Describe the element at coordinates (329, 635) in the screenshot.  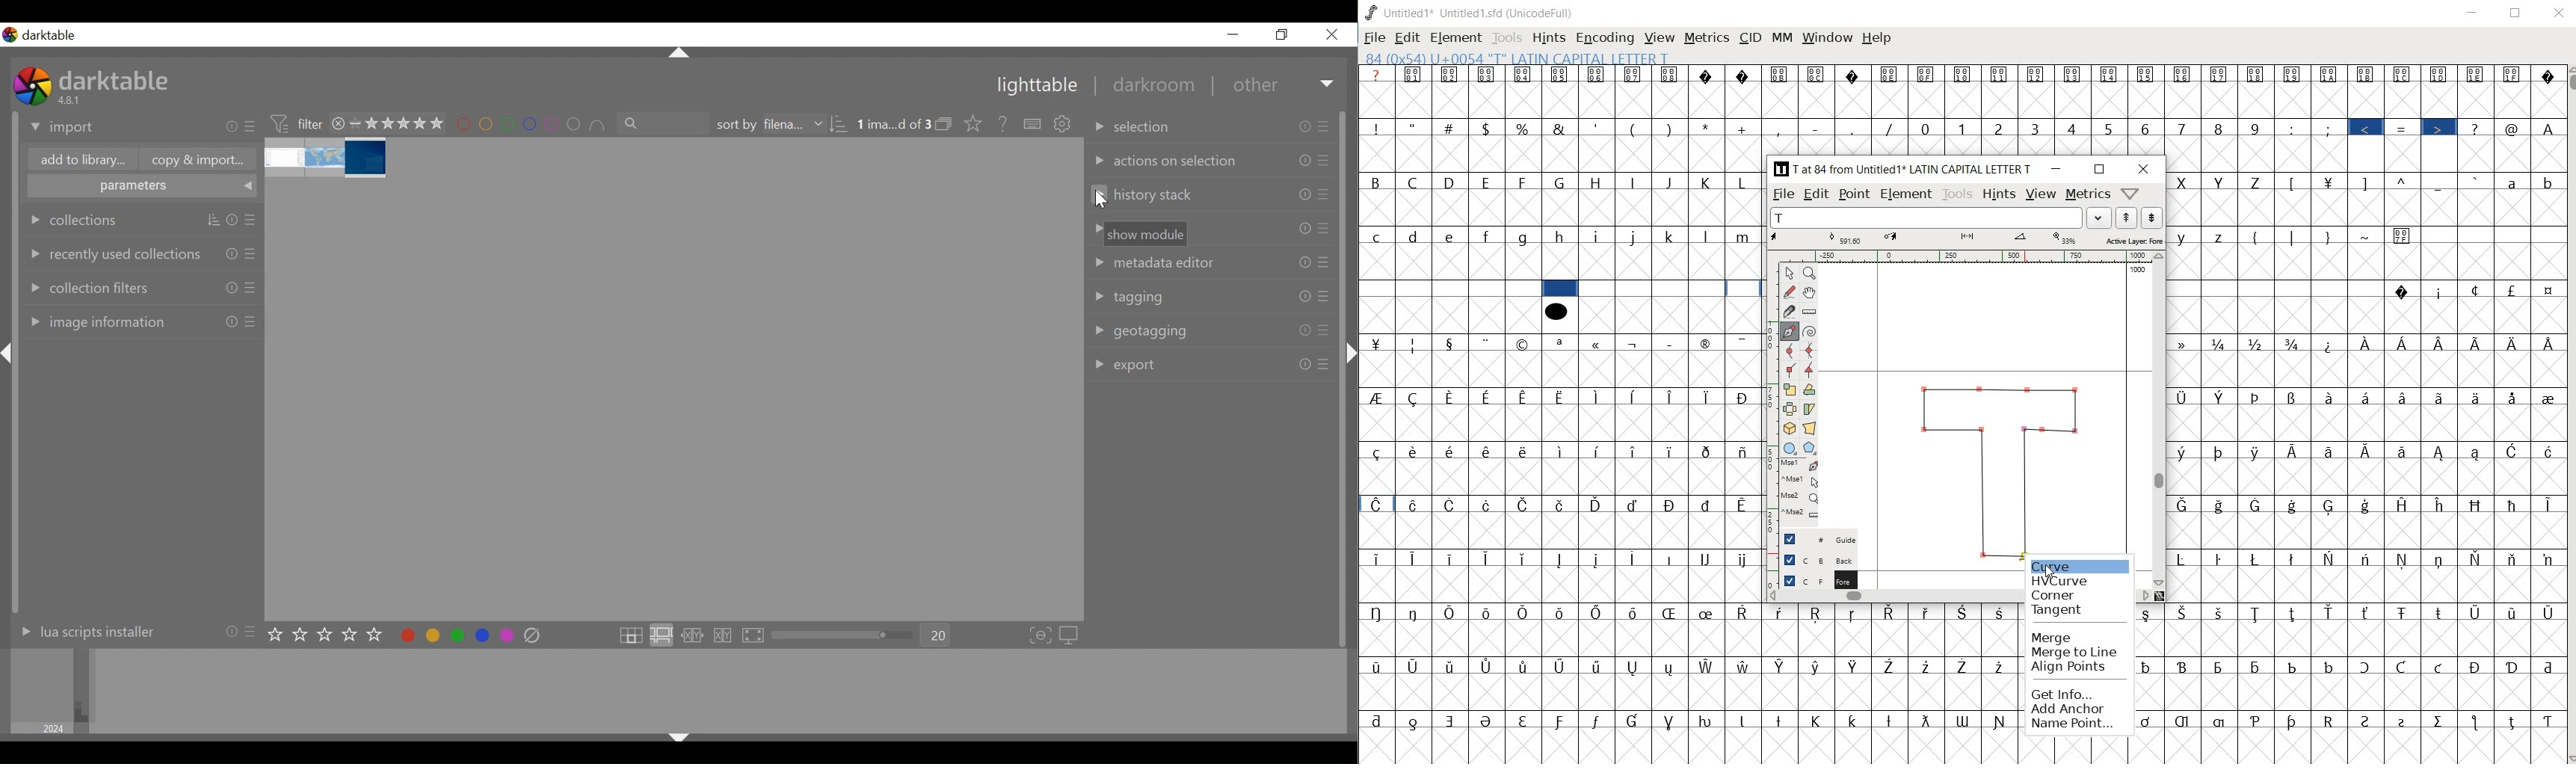
I see `set star rating` at that location.